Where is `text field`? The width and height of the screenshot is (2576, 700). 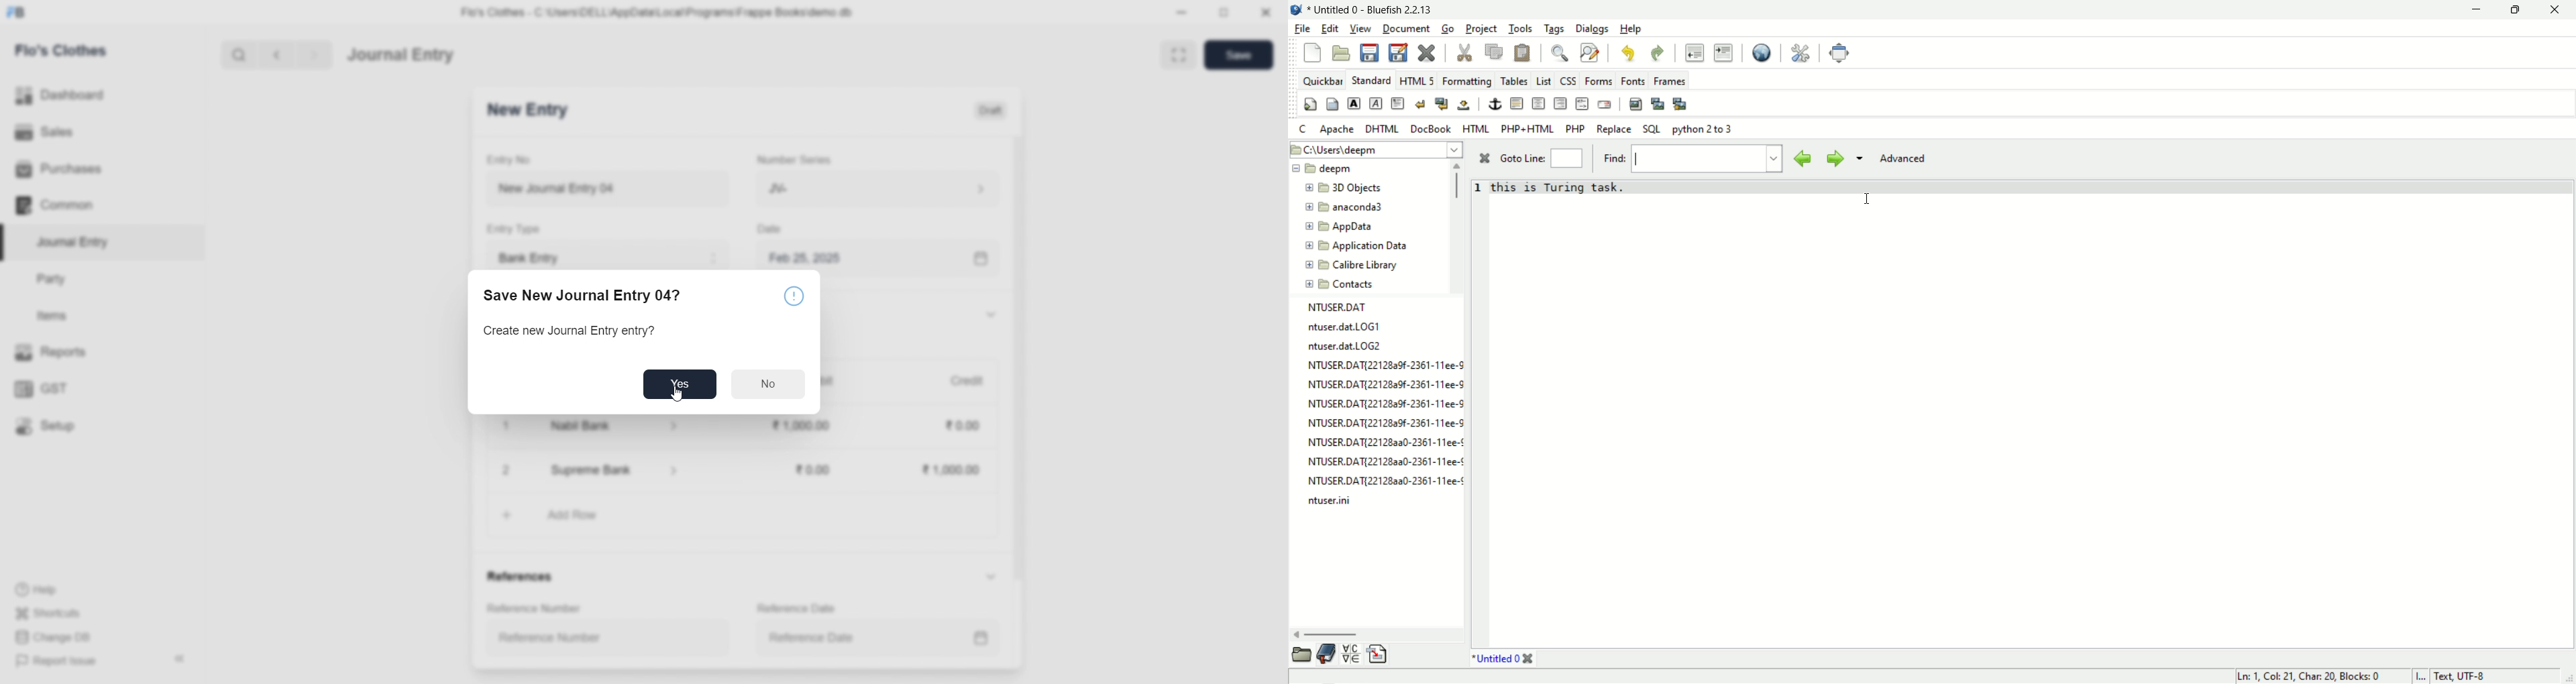 text field is located at coordinates (1699, 159).